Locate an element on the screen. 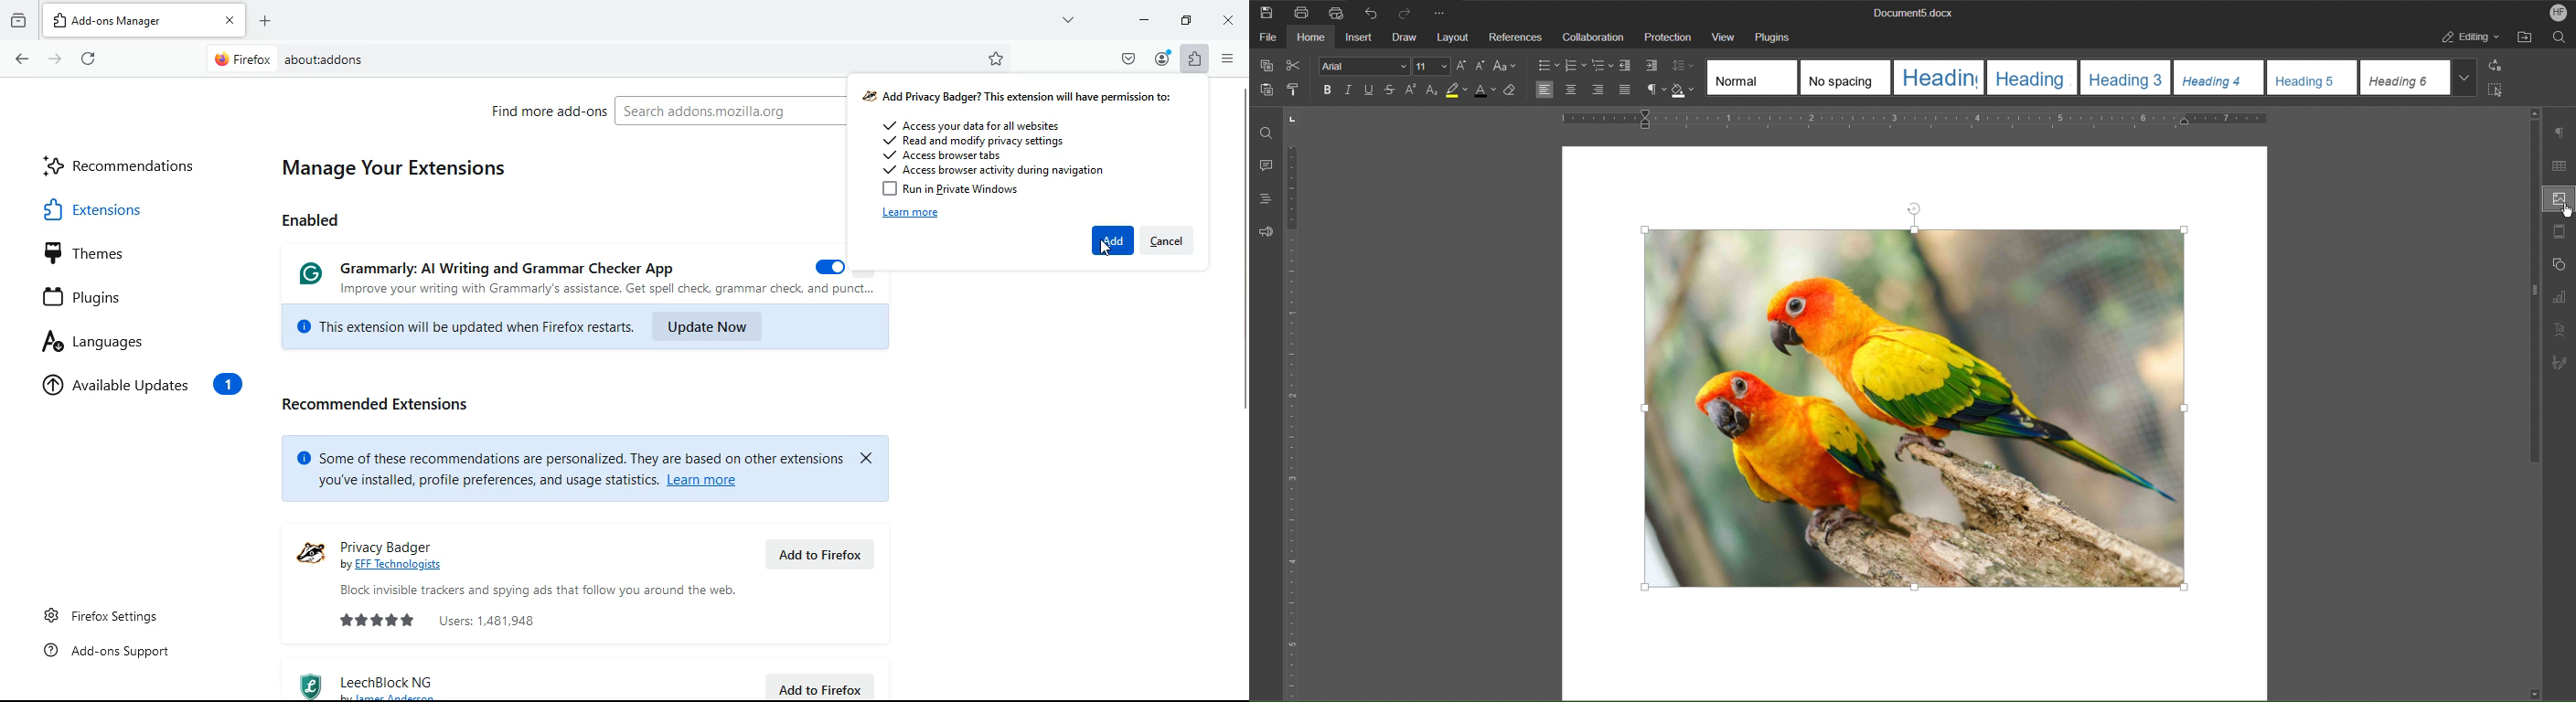  Highlight is located at coordinates (1460, 93).